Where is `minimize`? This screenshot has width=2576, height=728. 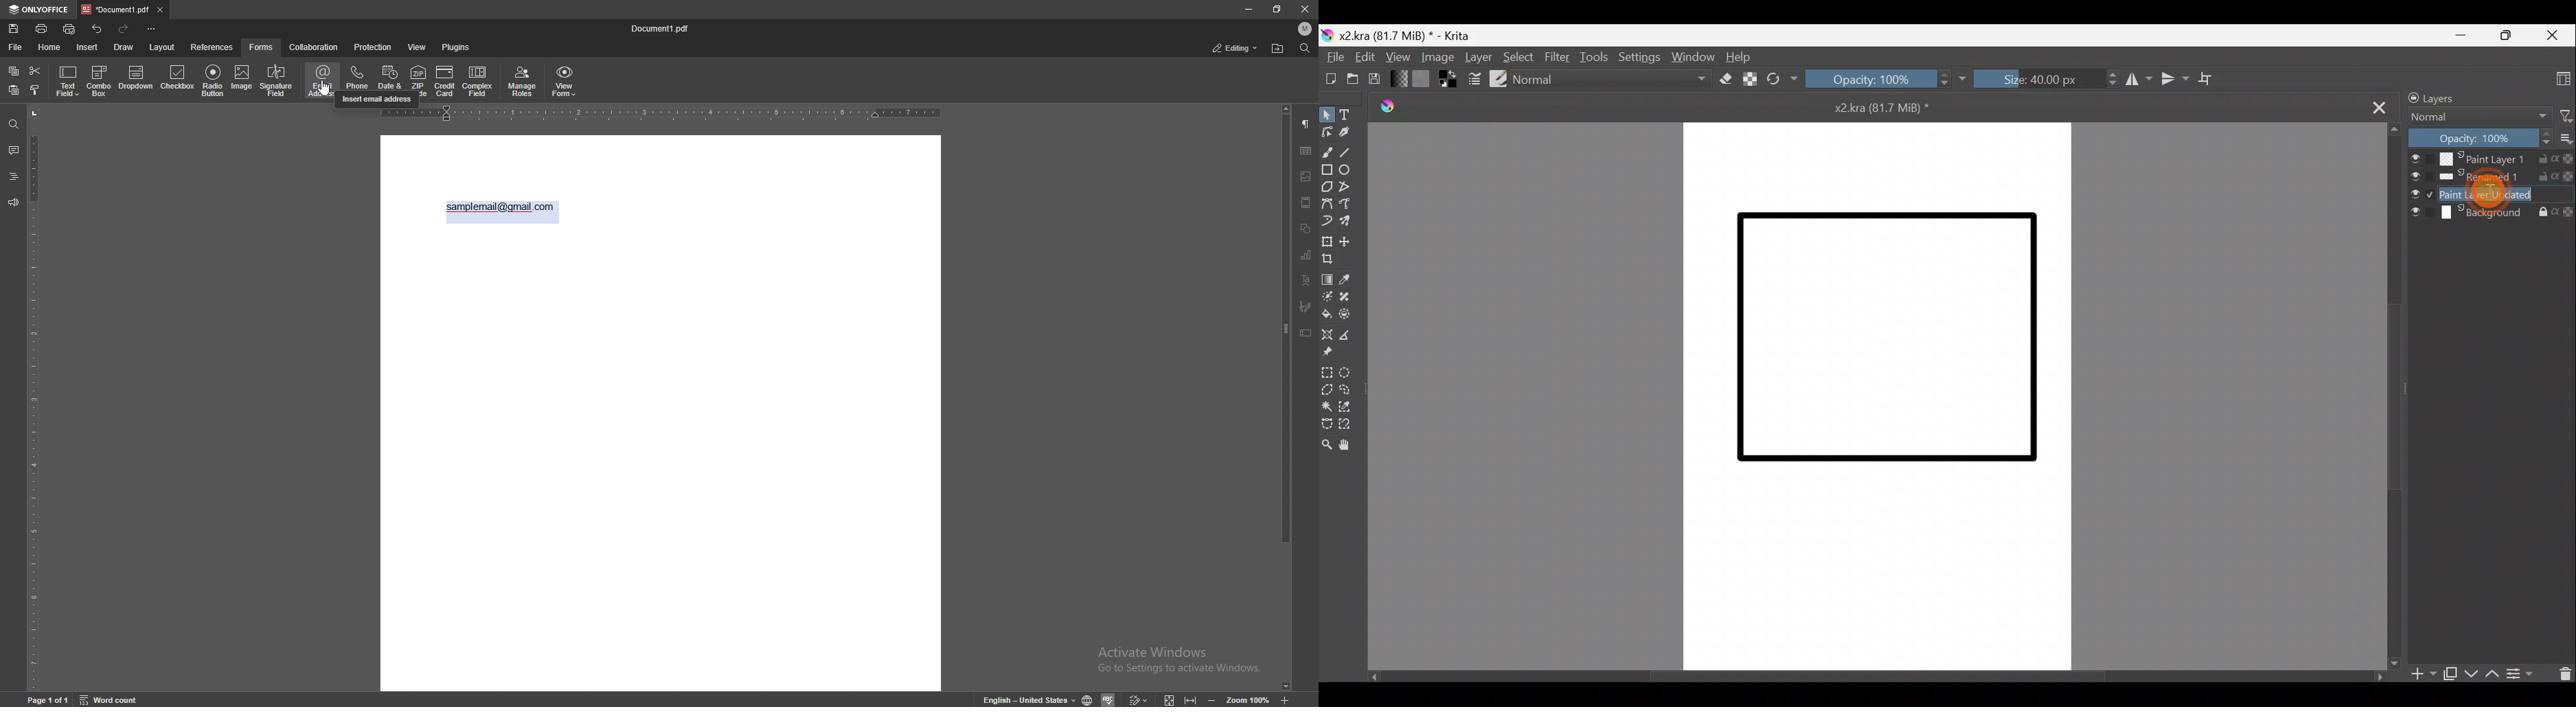 minimize is located at coordinates (1249, 9).